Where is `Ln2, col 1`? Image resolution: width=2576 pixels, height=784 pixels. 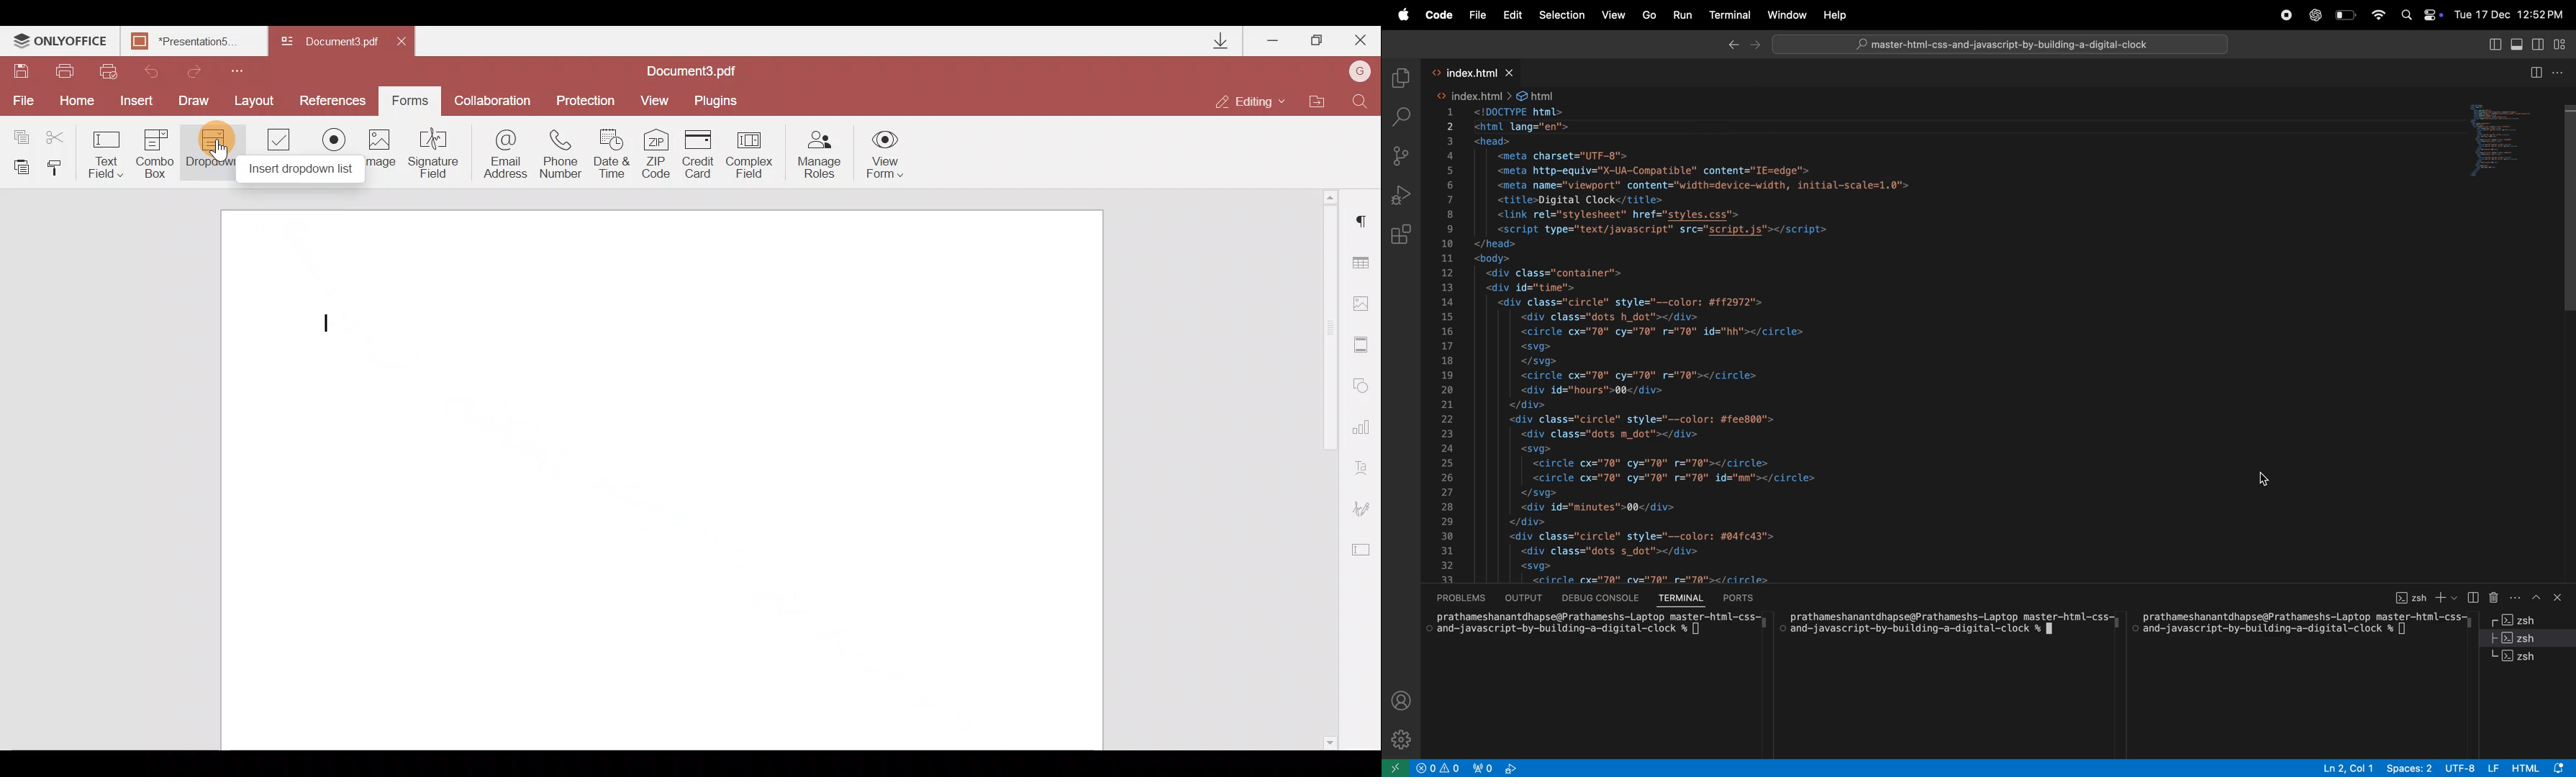
Ln2, col 1 is located at coordinates (2348, 768).